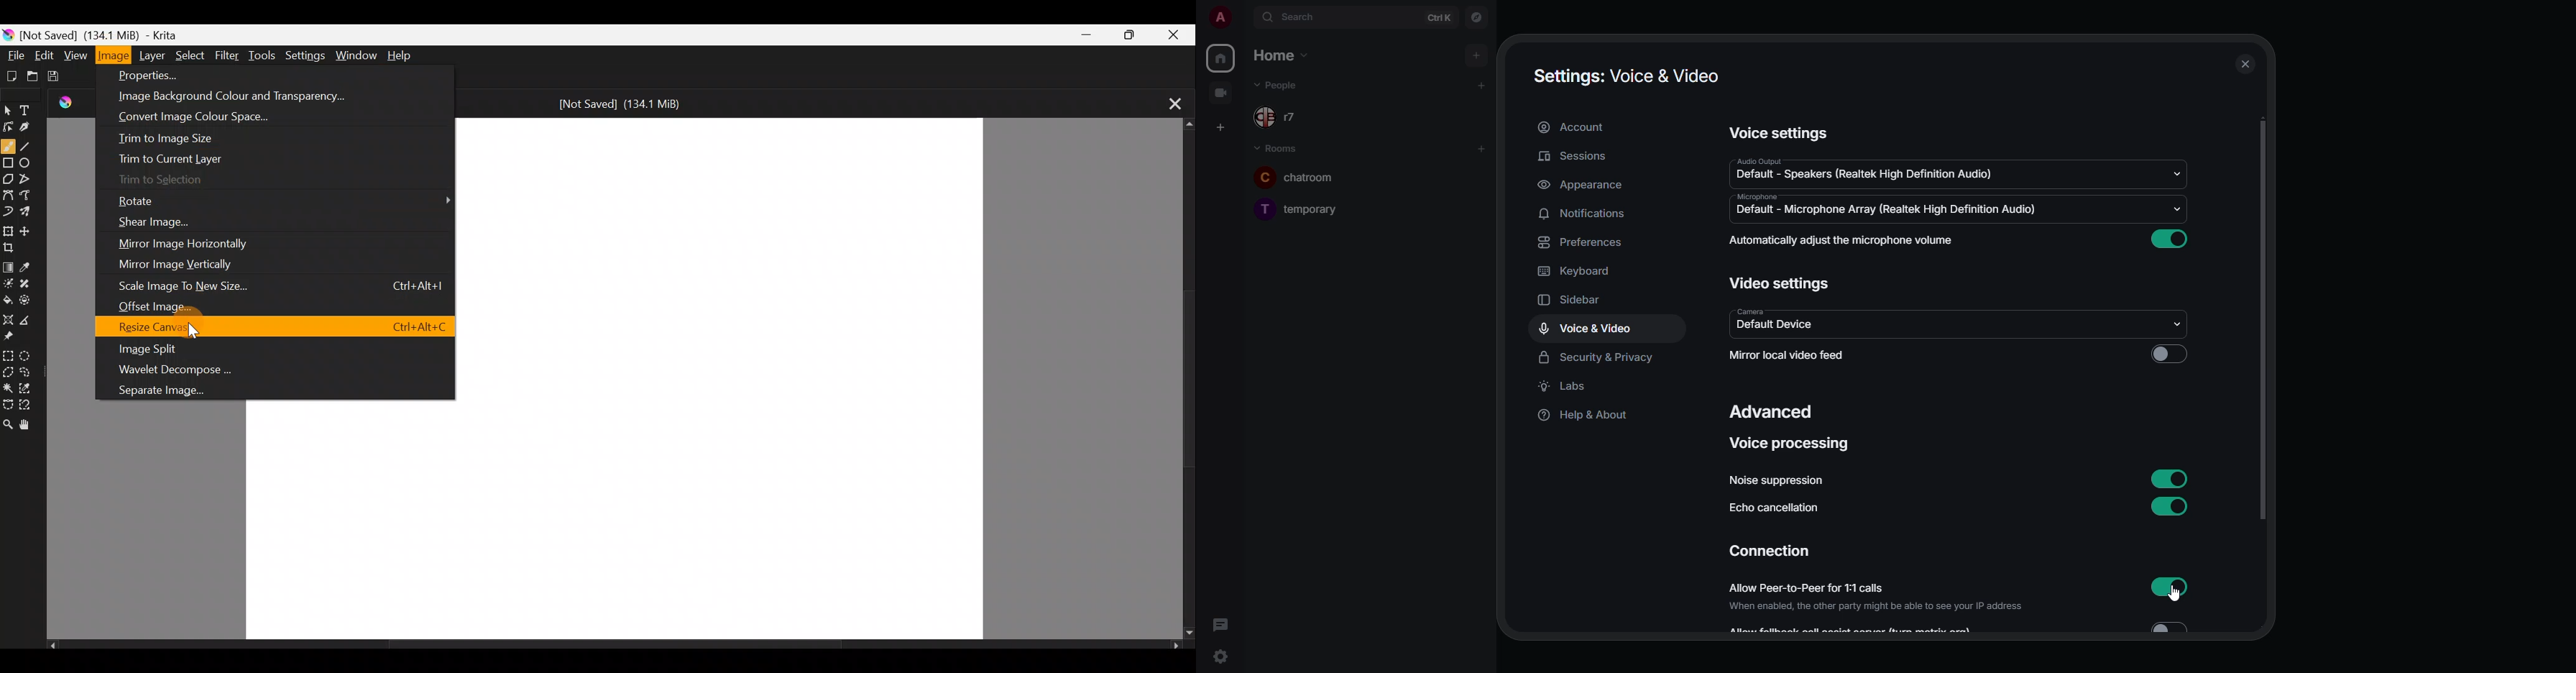  I want to click on Contiguous selection tool, so click(8, 388).